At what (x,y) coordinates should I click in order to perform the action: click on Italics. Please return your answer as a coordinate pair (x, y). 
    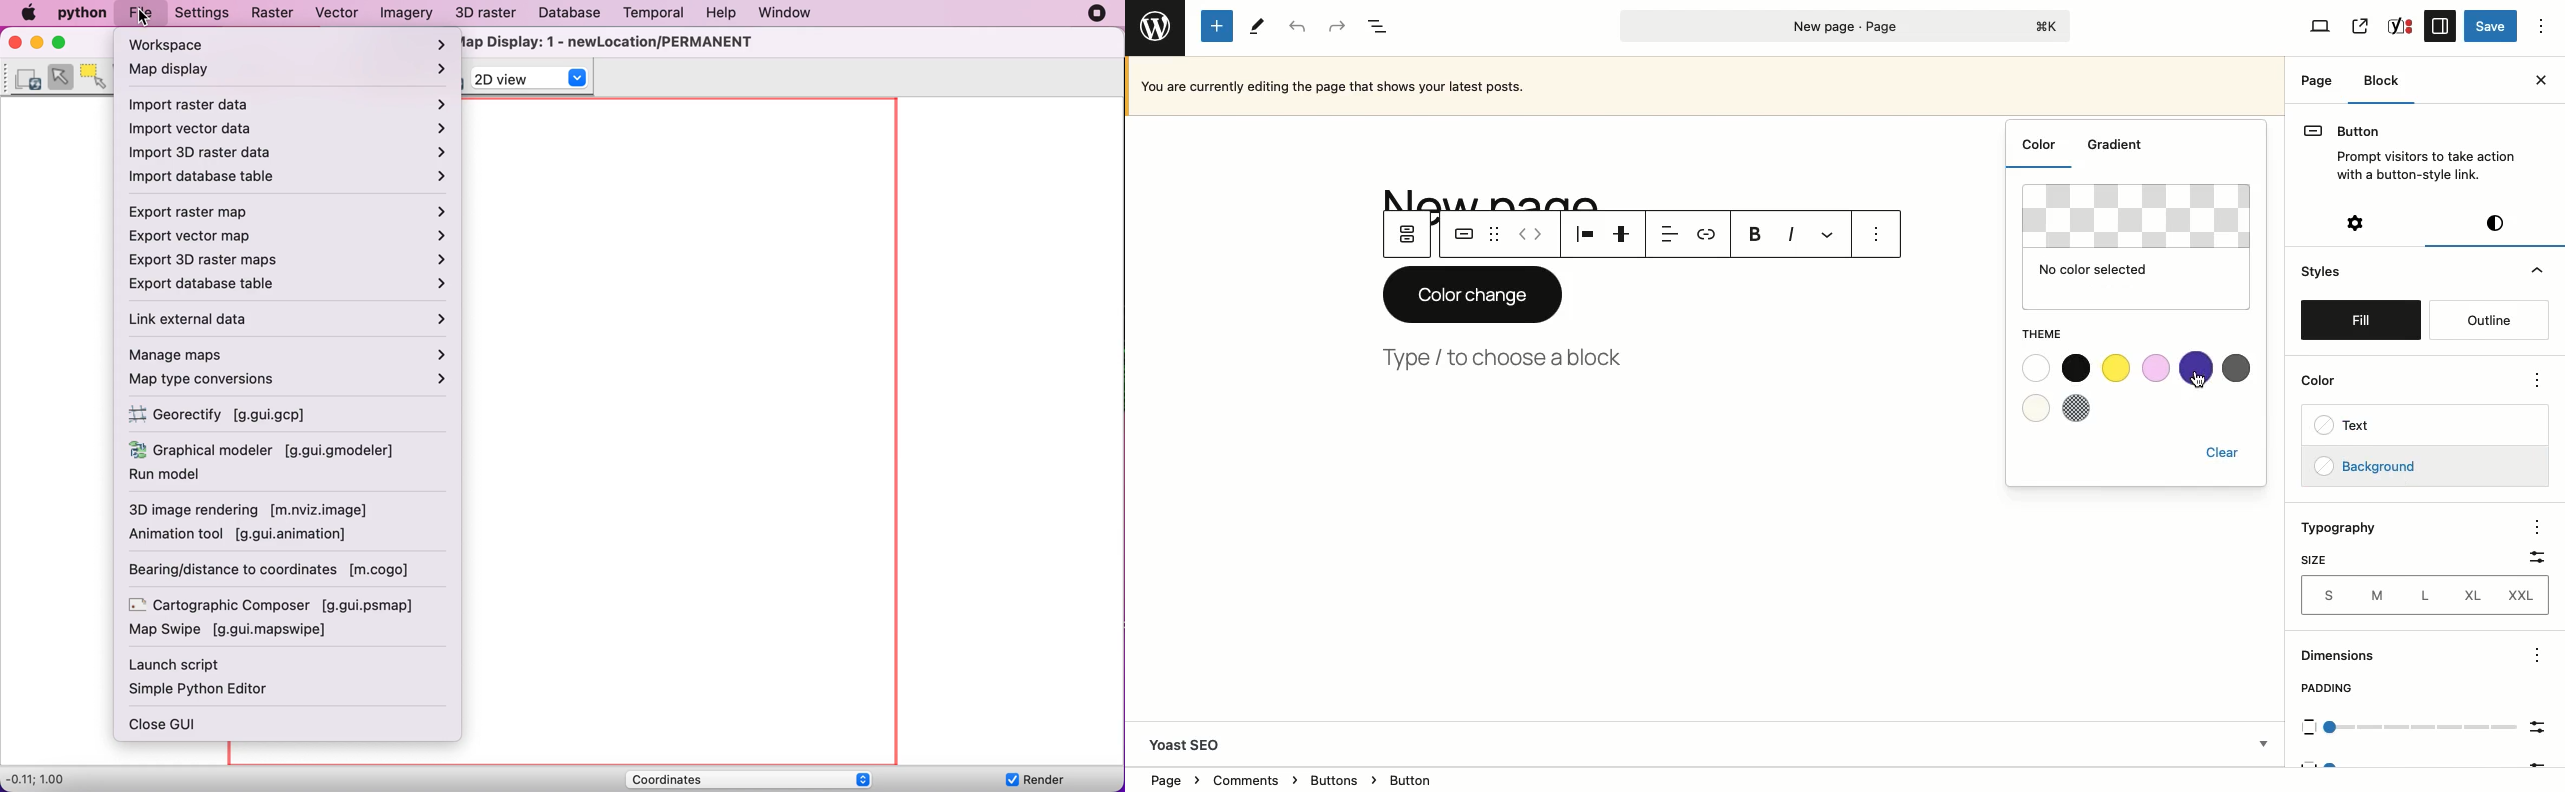
    Looking at the image, I should click on (1791, 234).